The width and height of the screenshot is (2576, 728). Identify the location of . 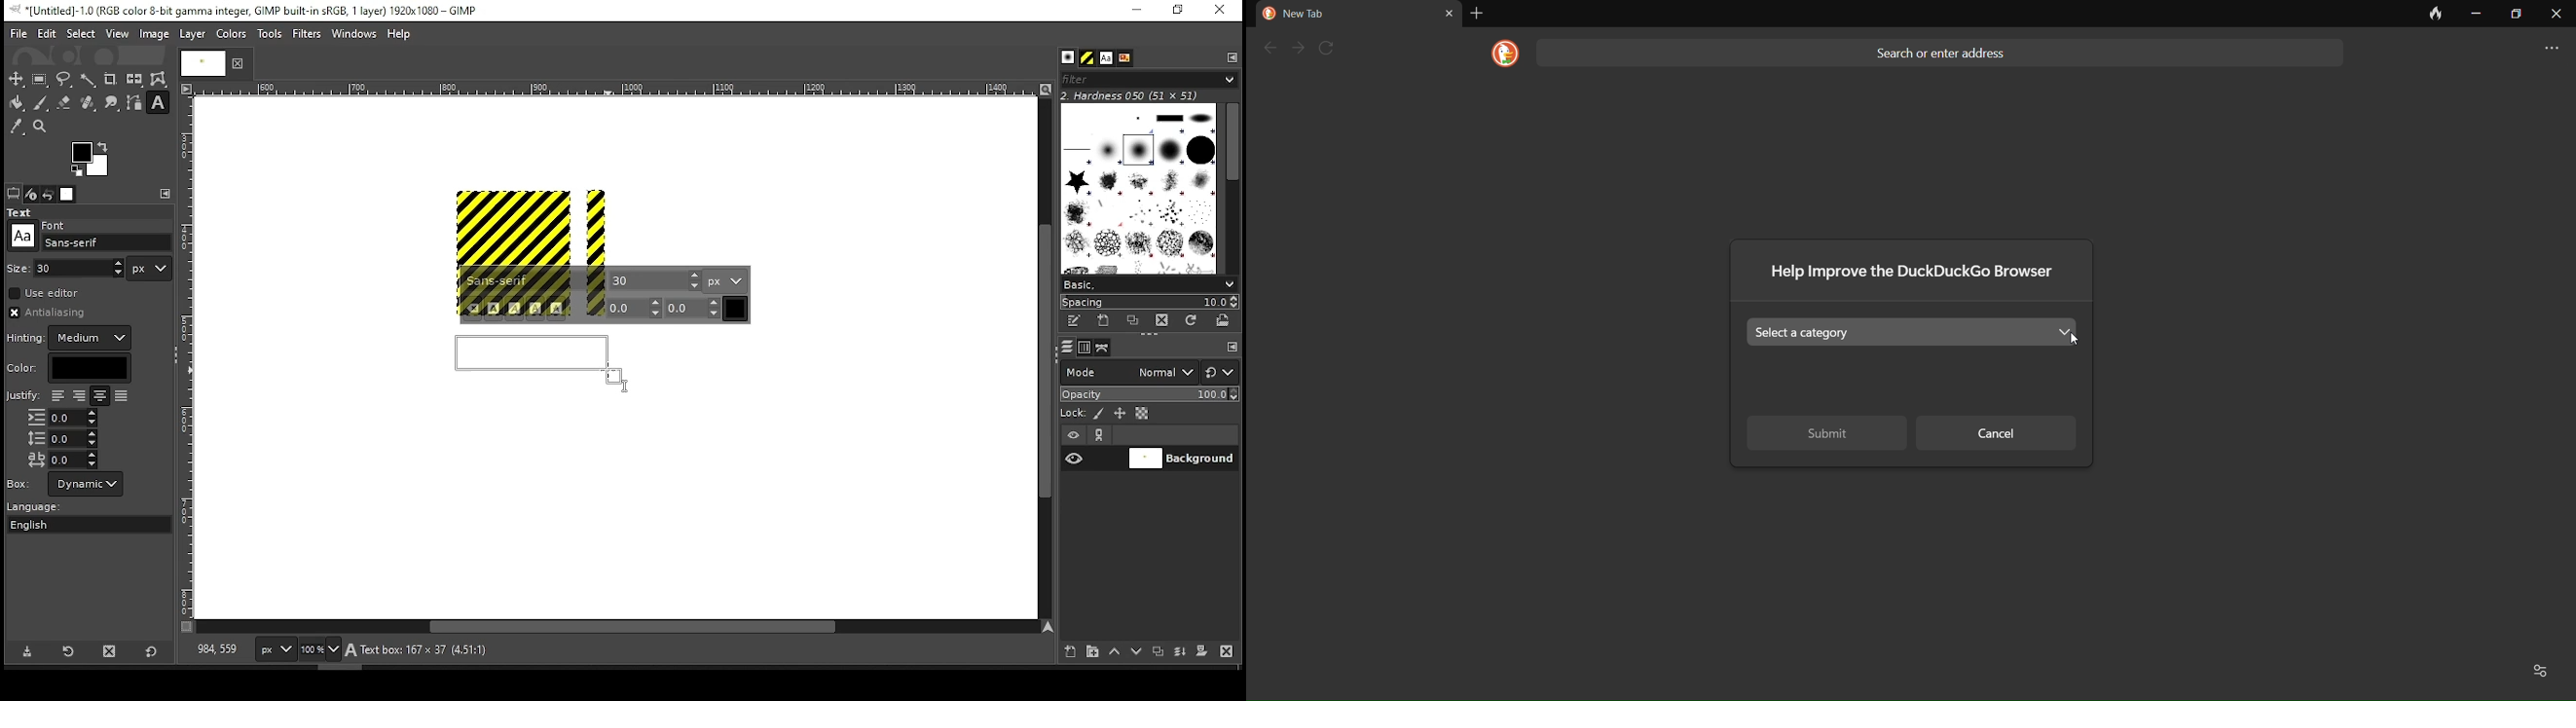
(188, 357).